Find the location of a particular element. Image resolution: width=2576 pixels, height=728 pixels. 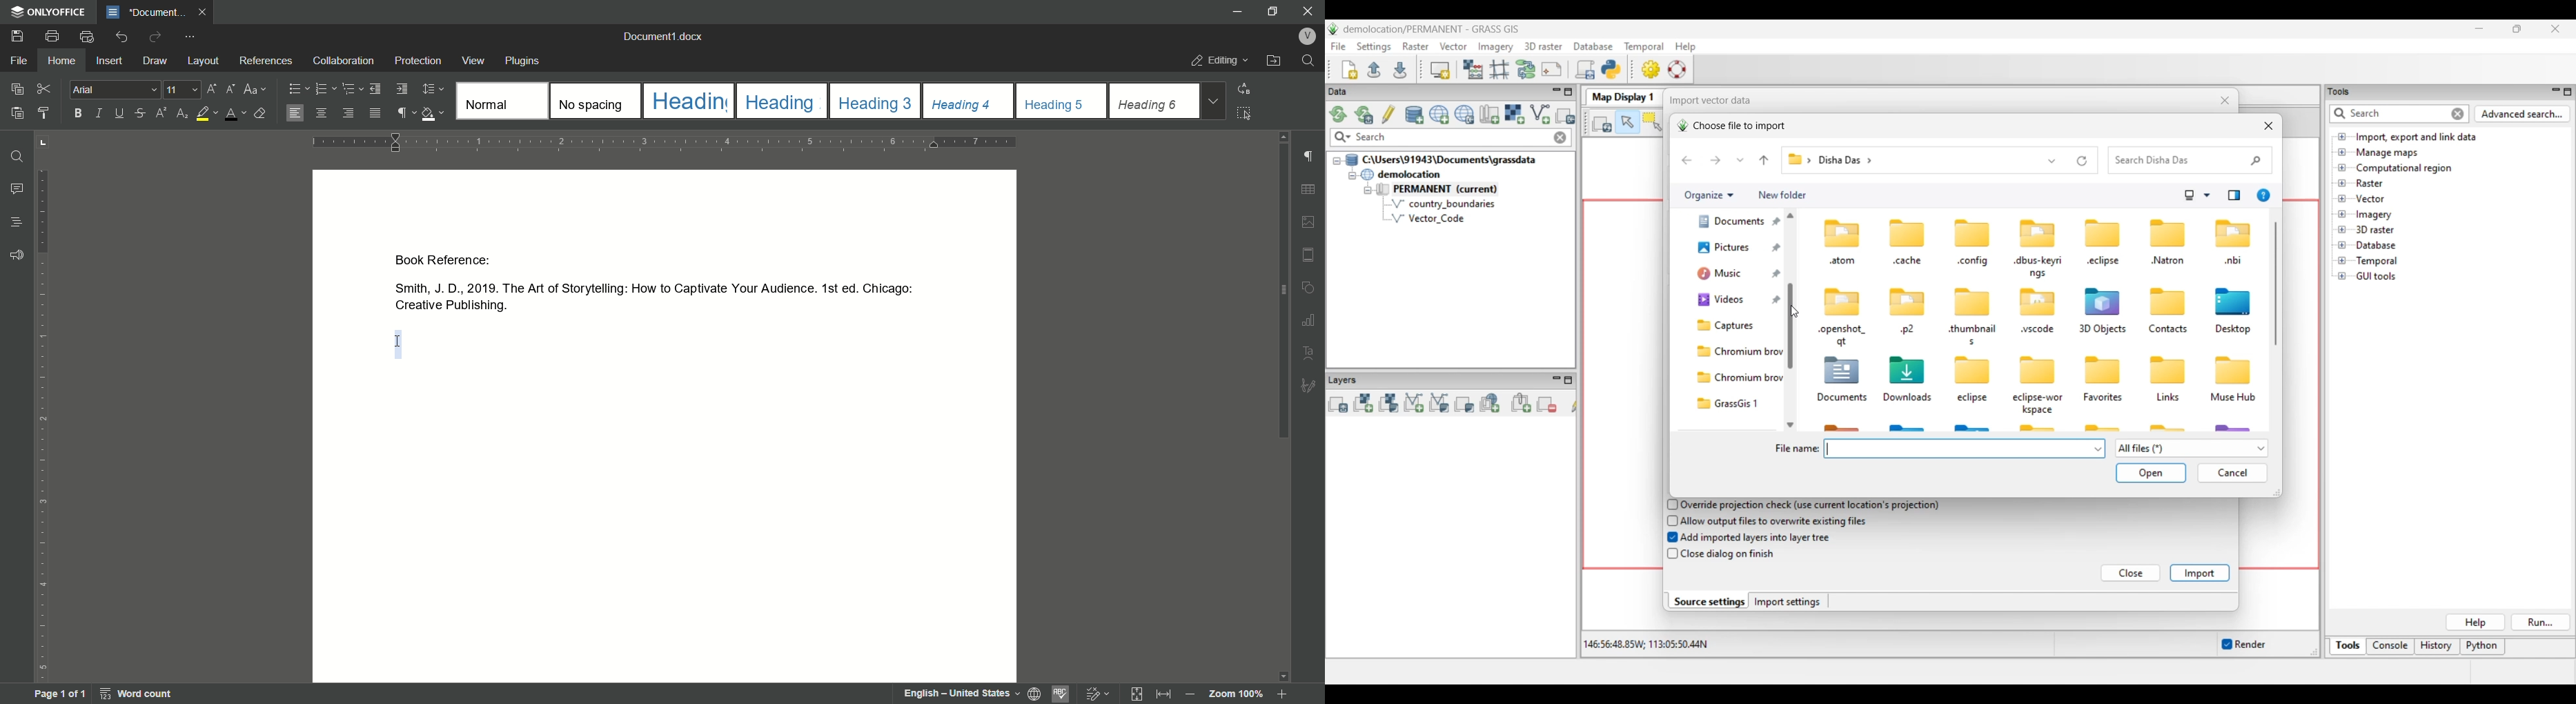

slide is located at coordinates (1308, 253).